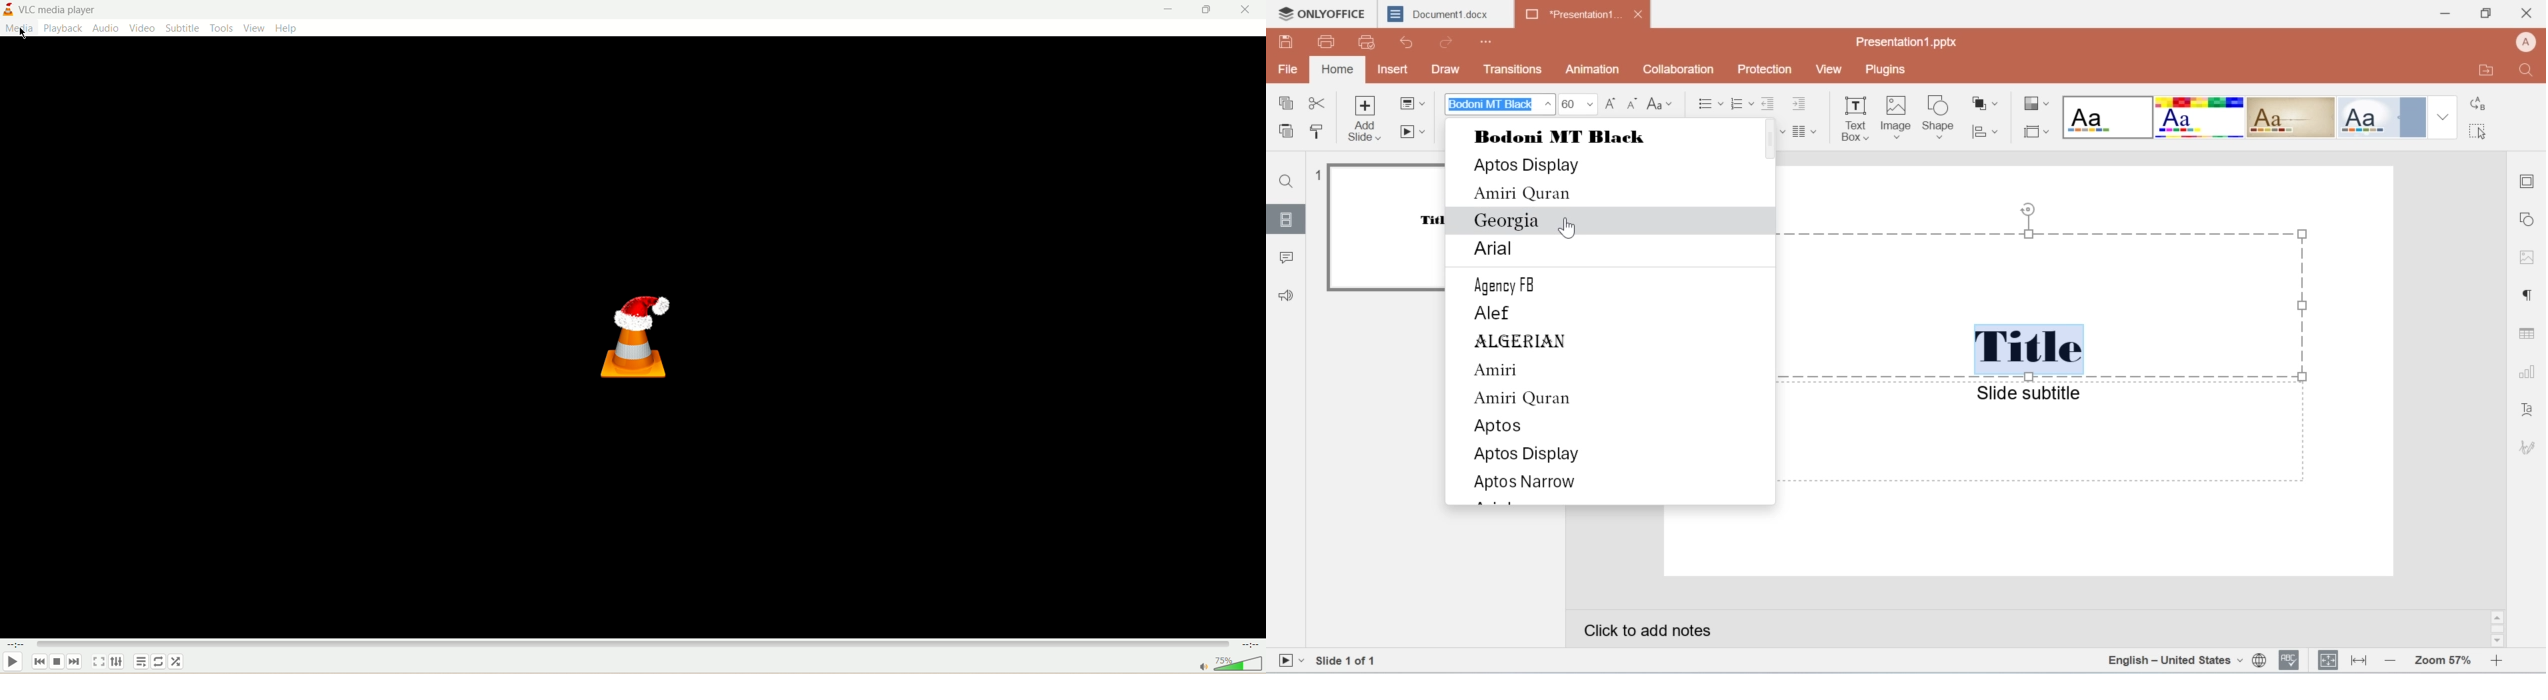  I want to click on paragraph, so click(1805, 132).